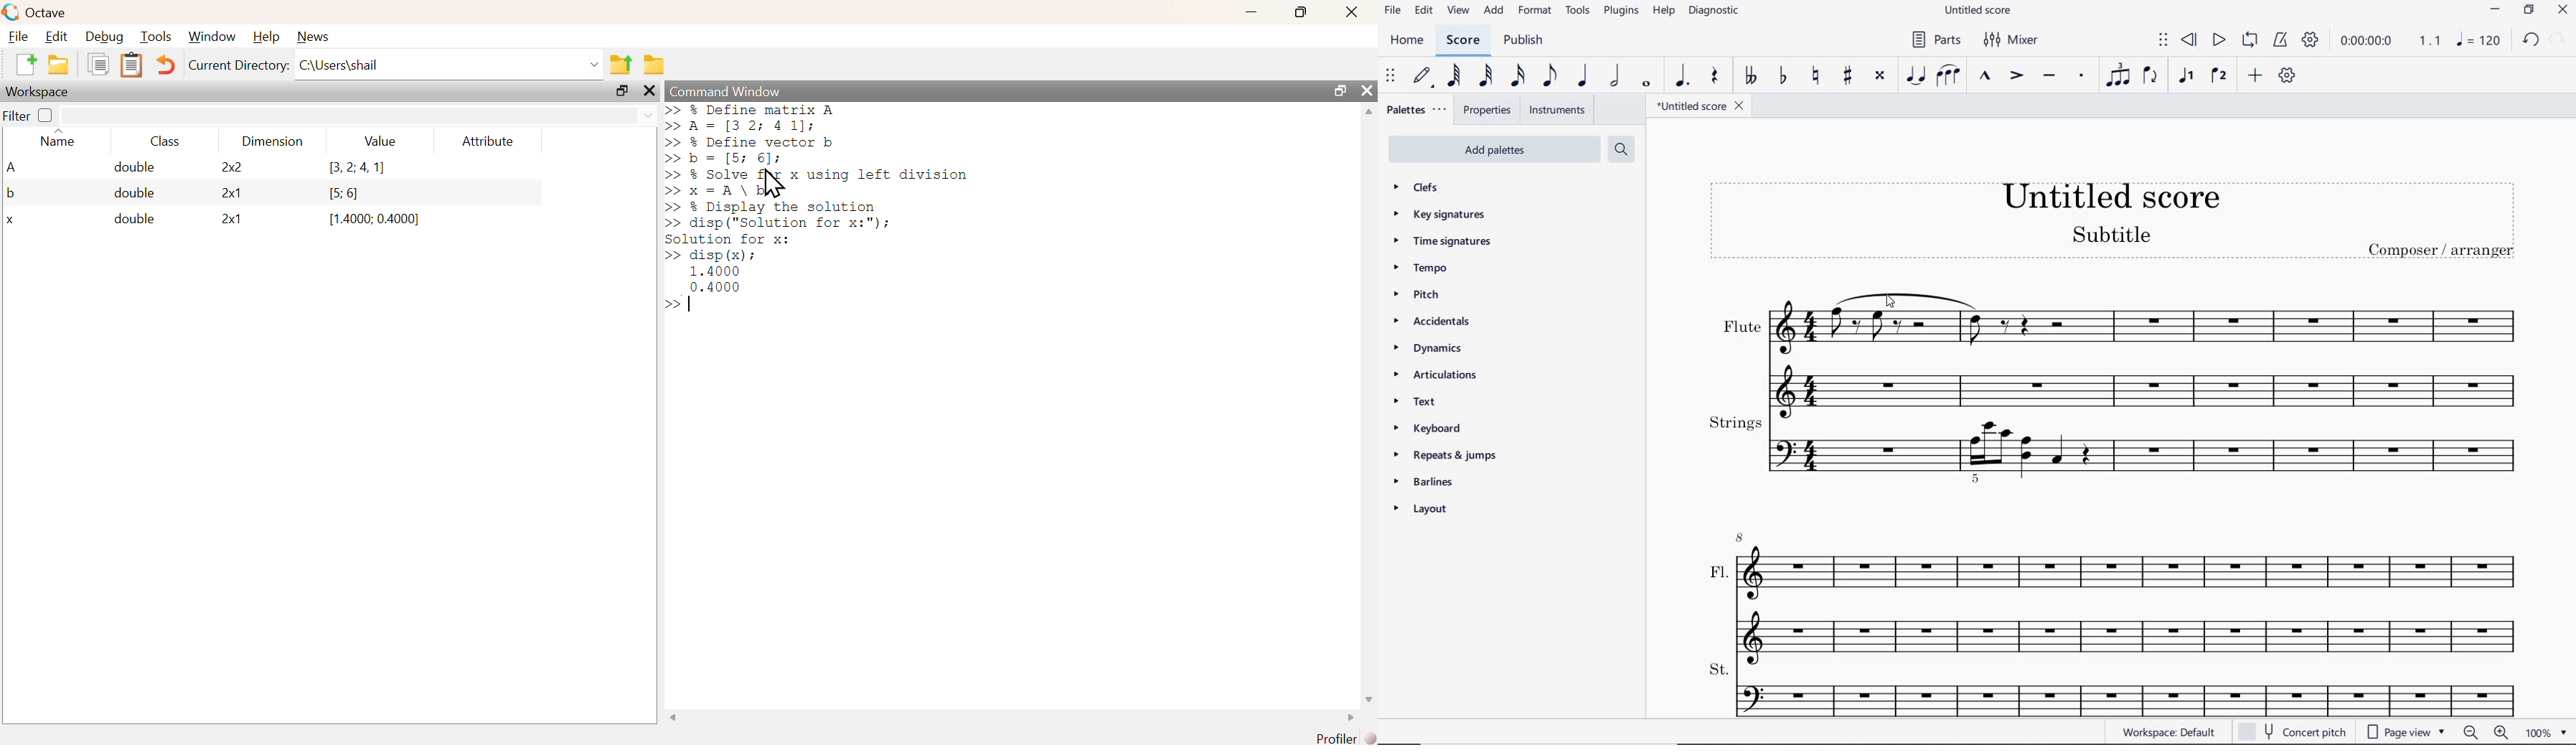 This screenshot has height=756, width=2576. What do you see at coordinates (2313, 41) in the screenshot?
I see `PLAYBACK SETTINGS` at bounding box center [2313, 41].